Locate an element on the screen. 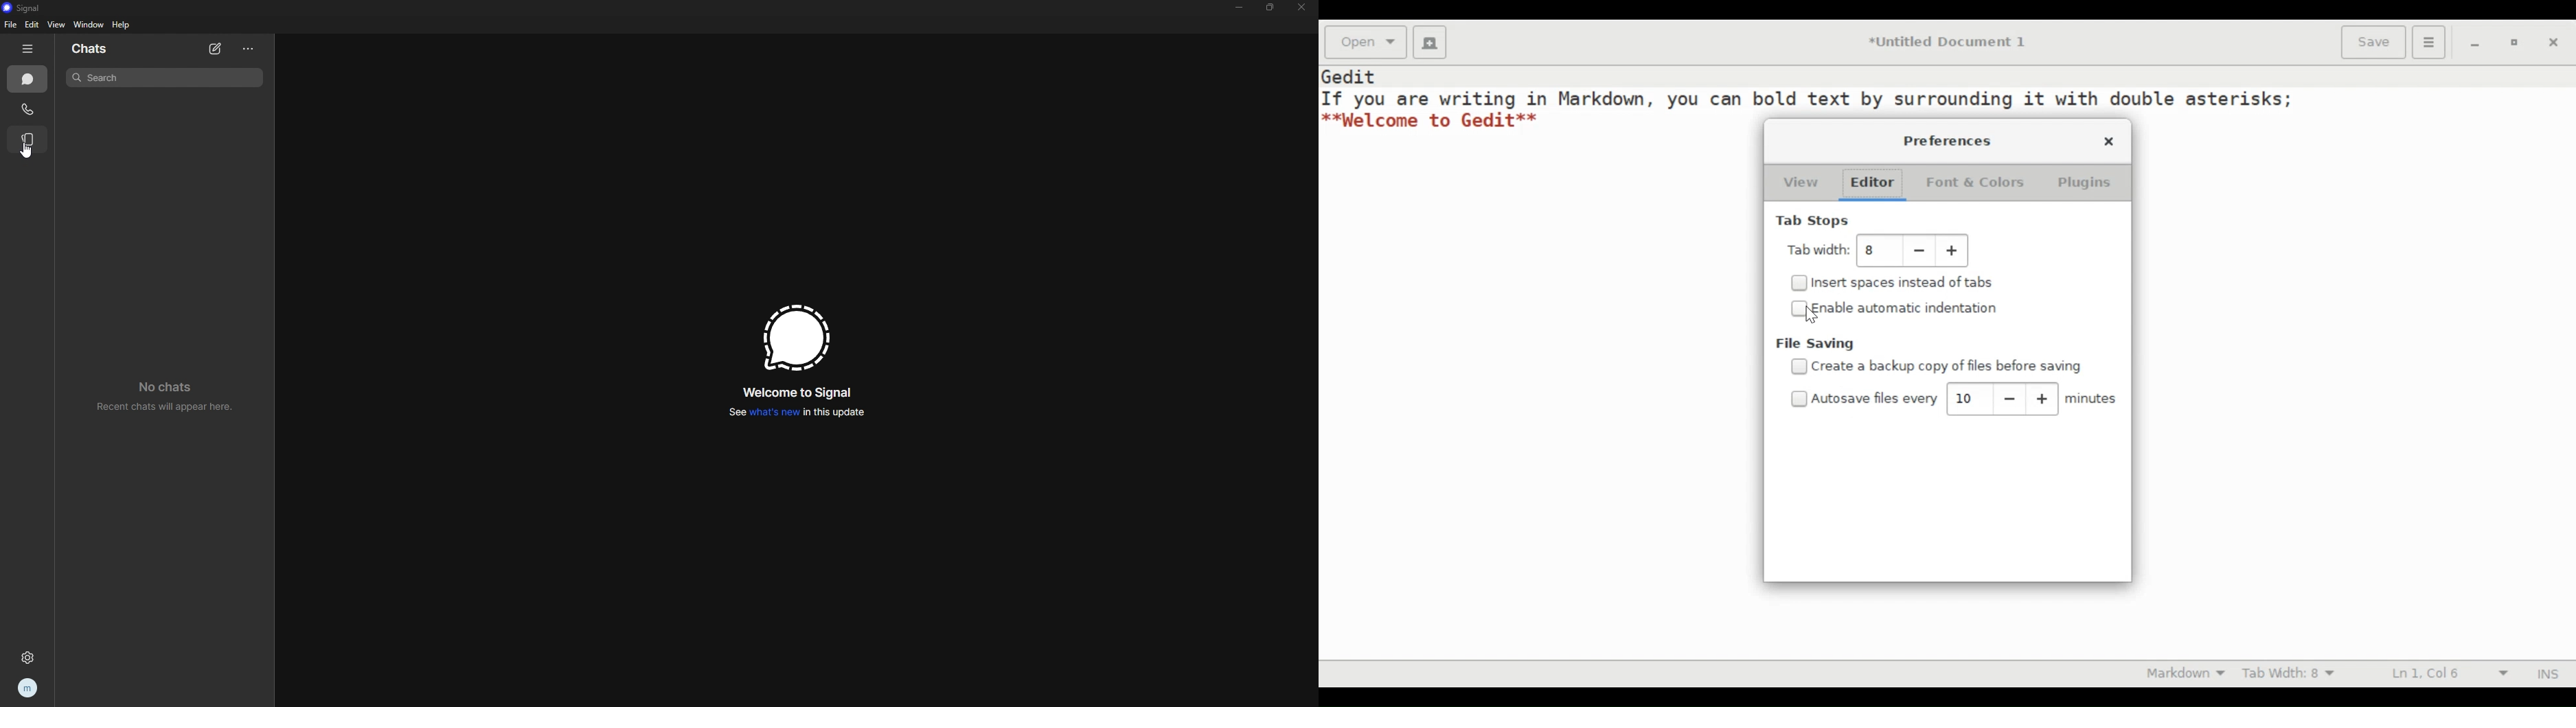 This screenshot has height=728, width=2576. Checkbox is located at coordinates (1799, 284).